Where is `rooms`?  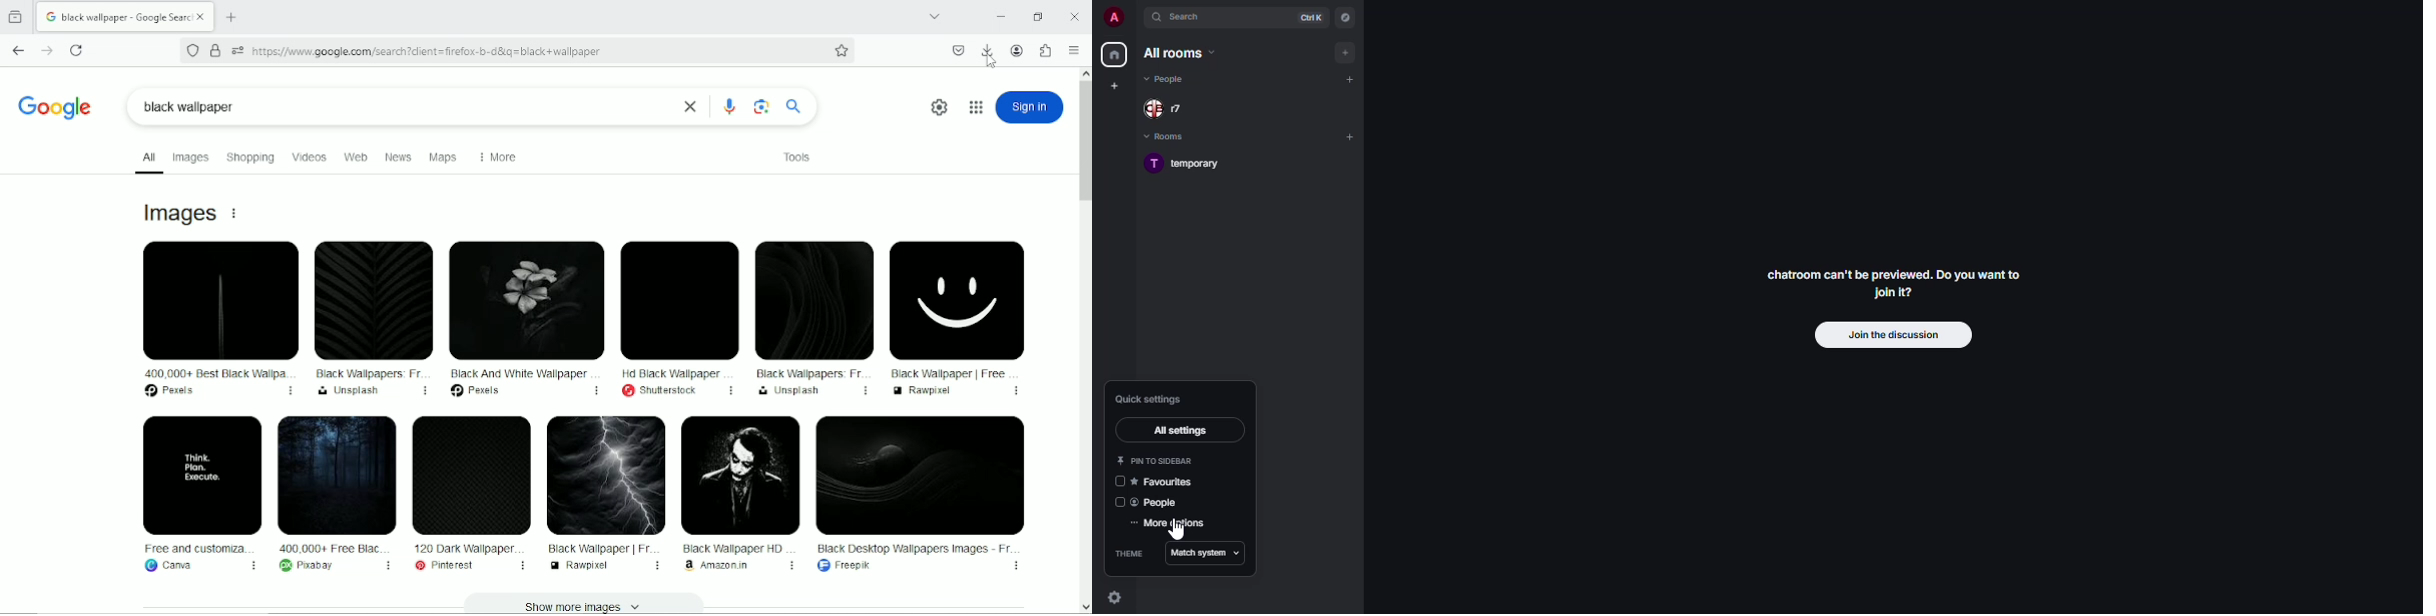 rooms is located at coordinates (1170, 136).